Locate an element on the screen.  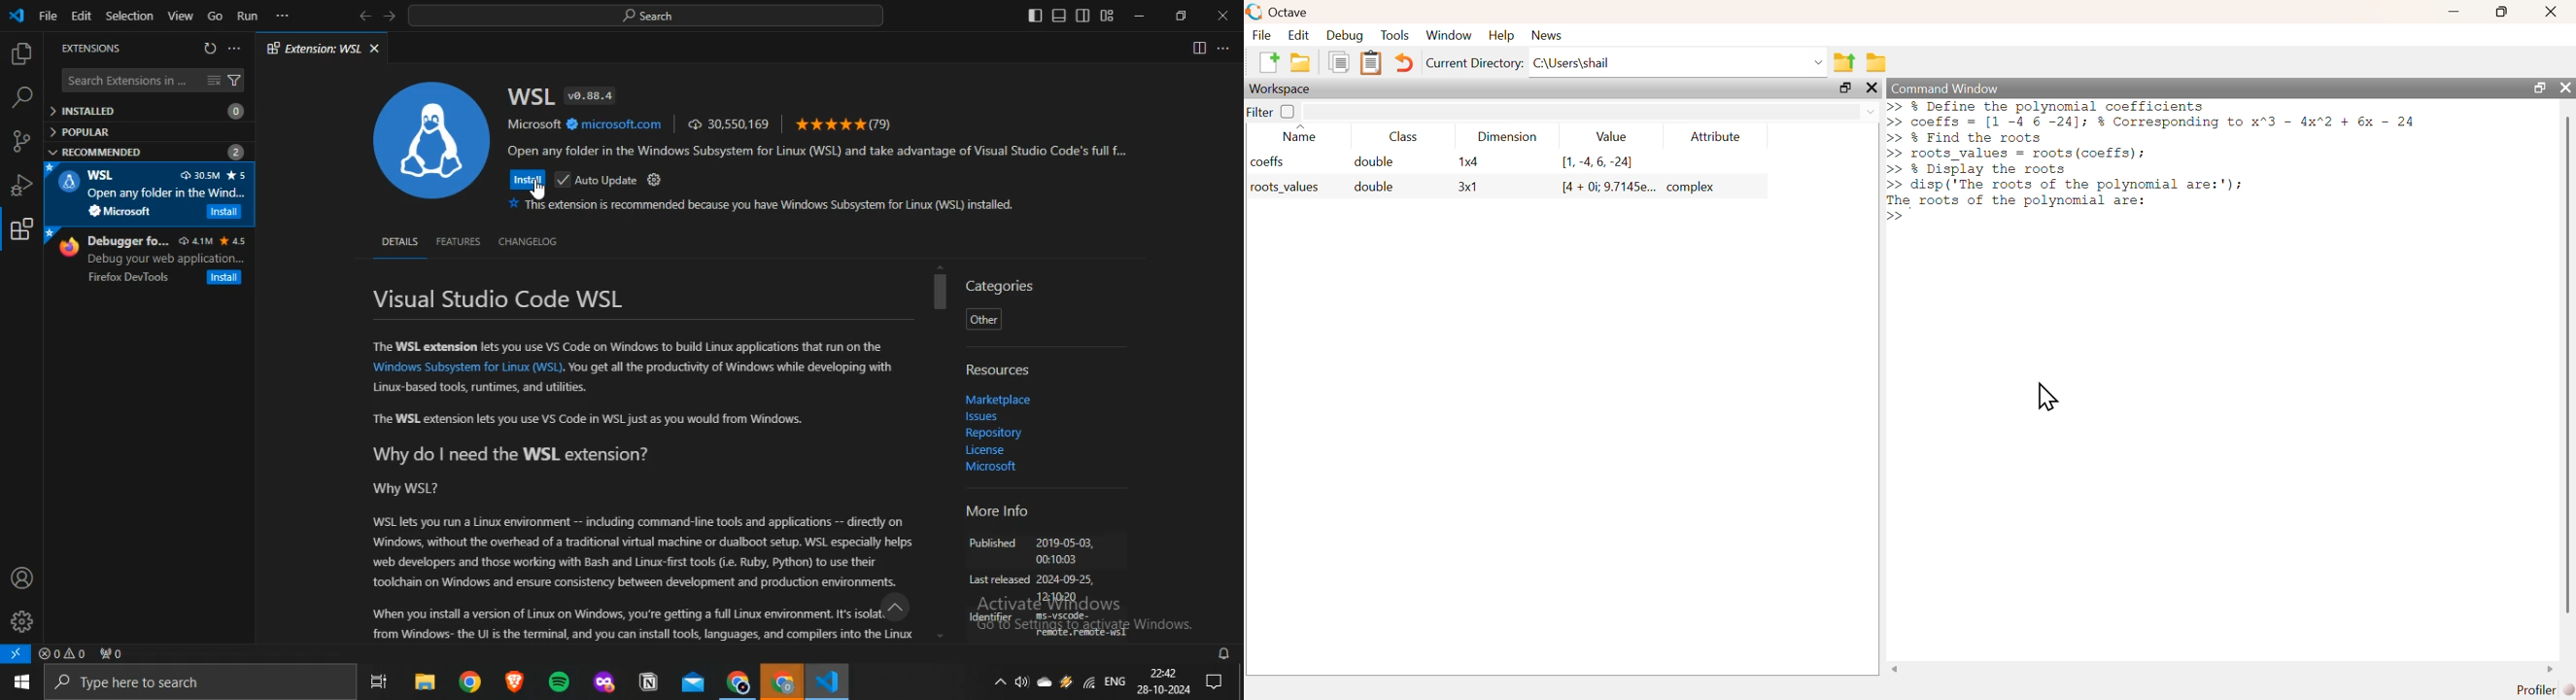
Duplicate is located at coordinates (1340, 63).